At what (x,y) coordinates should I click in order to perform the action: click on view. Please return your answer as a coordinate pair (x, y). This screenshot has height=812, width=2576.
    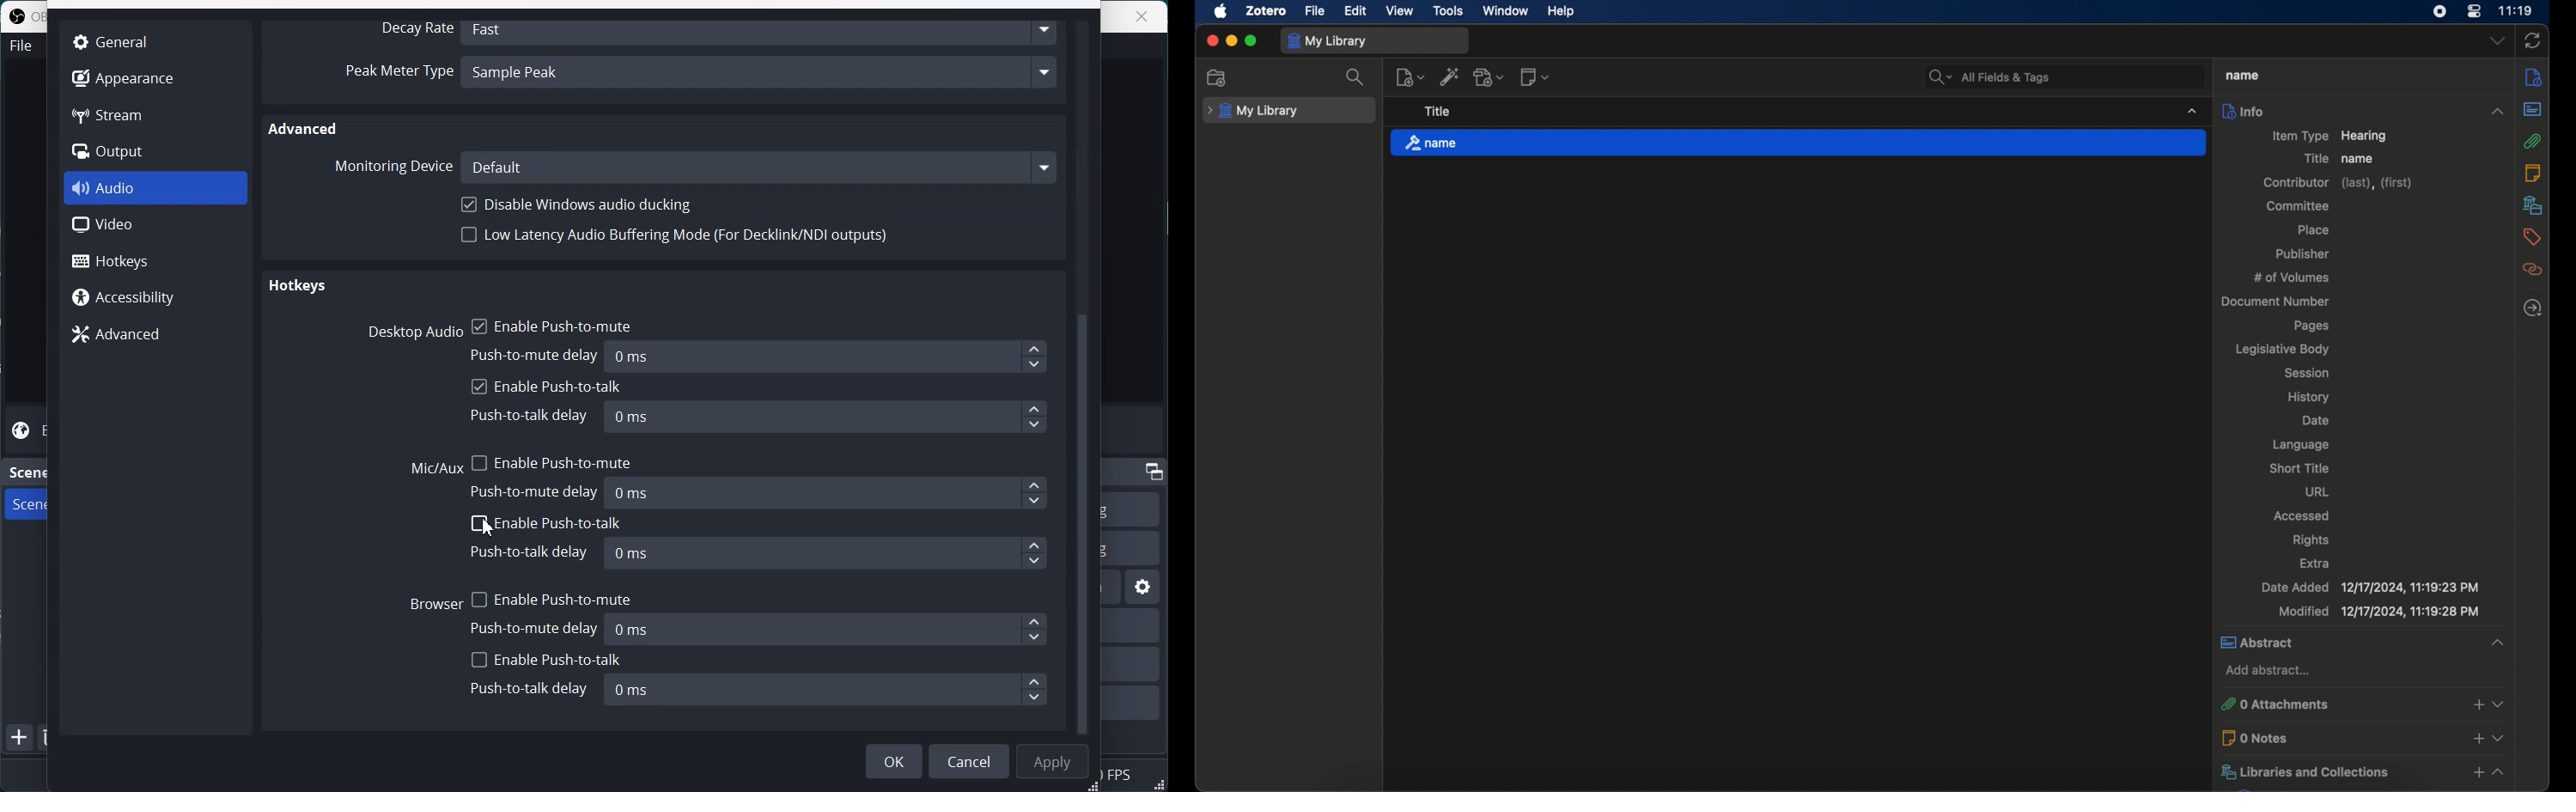
    Looking at the image, I should click on (1398, 11).